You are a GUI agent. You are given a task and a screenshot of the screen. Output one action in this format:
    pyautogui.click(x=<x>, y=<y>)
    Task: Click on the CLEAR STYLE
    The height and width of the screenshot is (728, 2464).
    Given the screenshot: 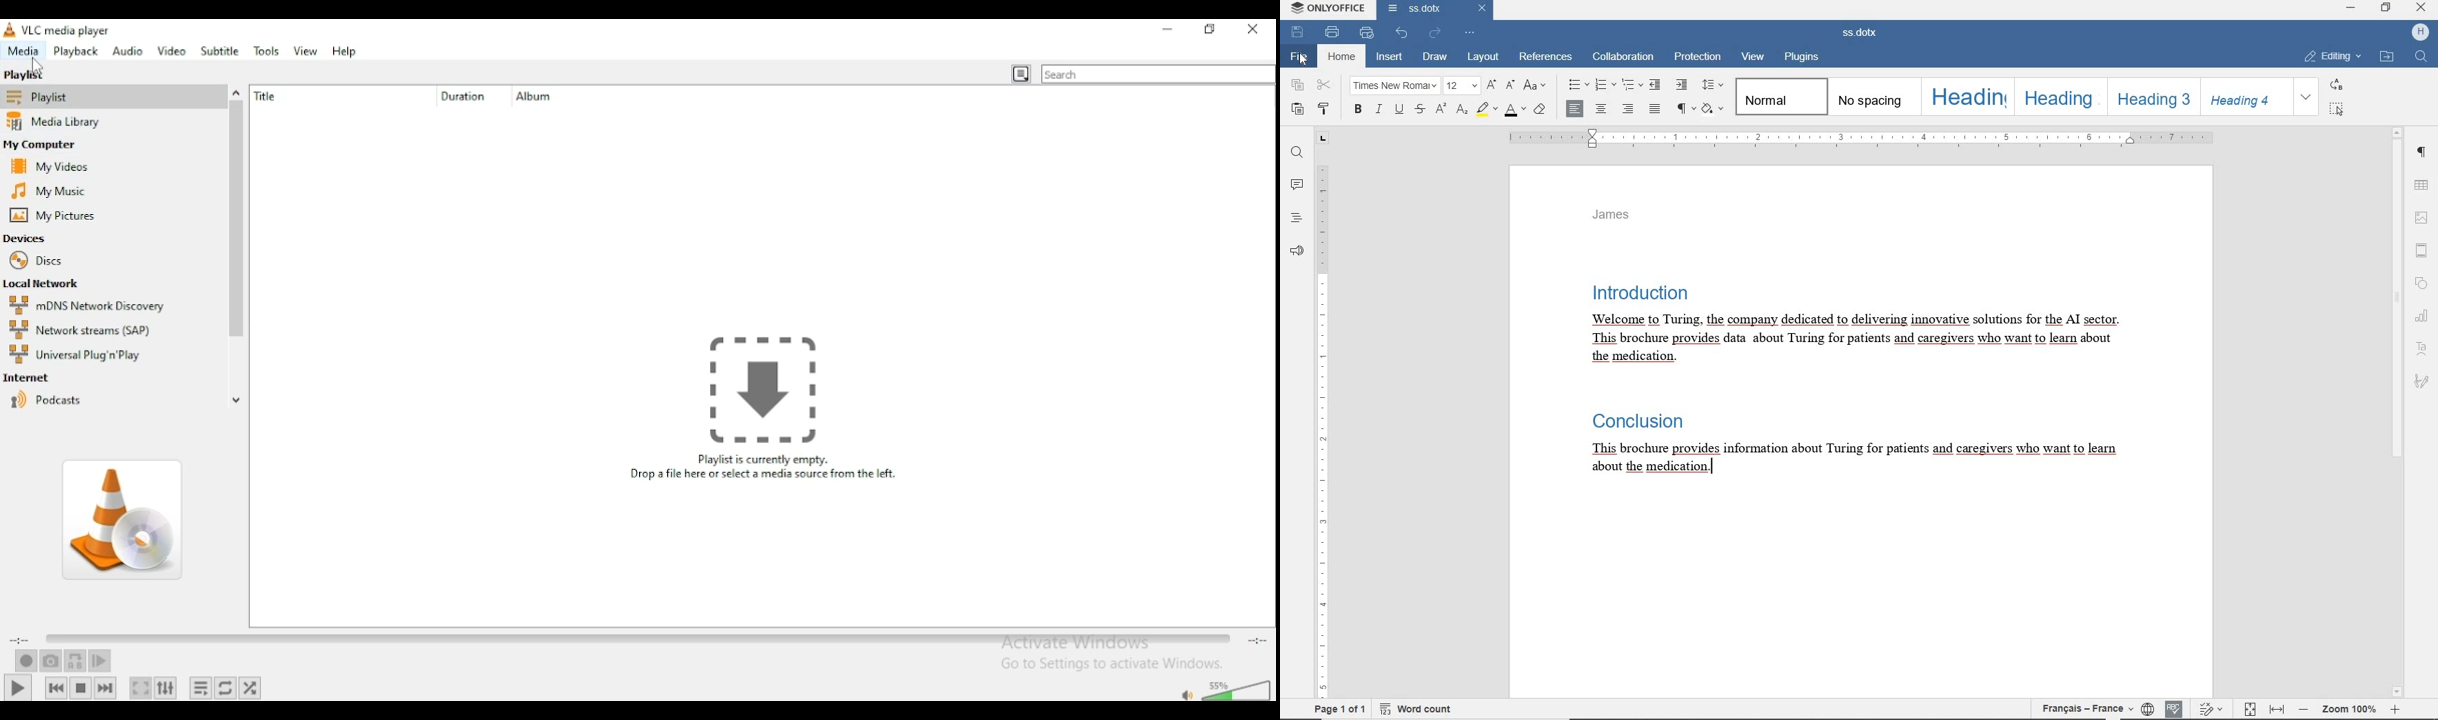 What is the action you would take?
    pyautogui.click(x=1541, y=110)
    